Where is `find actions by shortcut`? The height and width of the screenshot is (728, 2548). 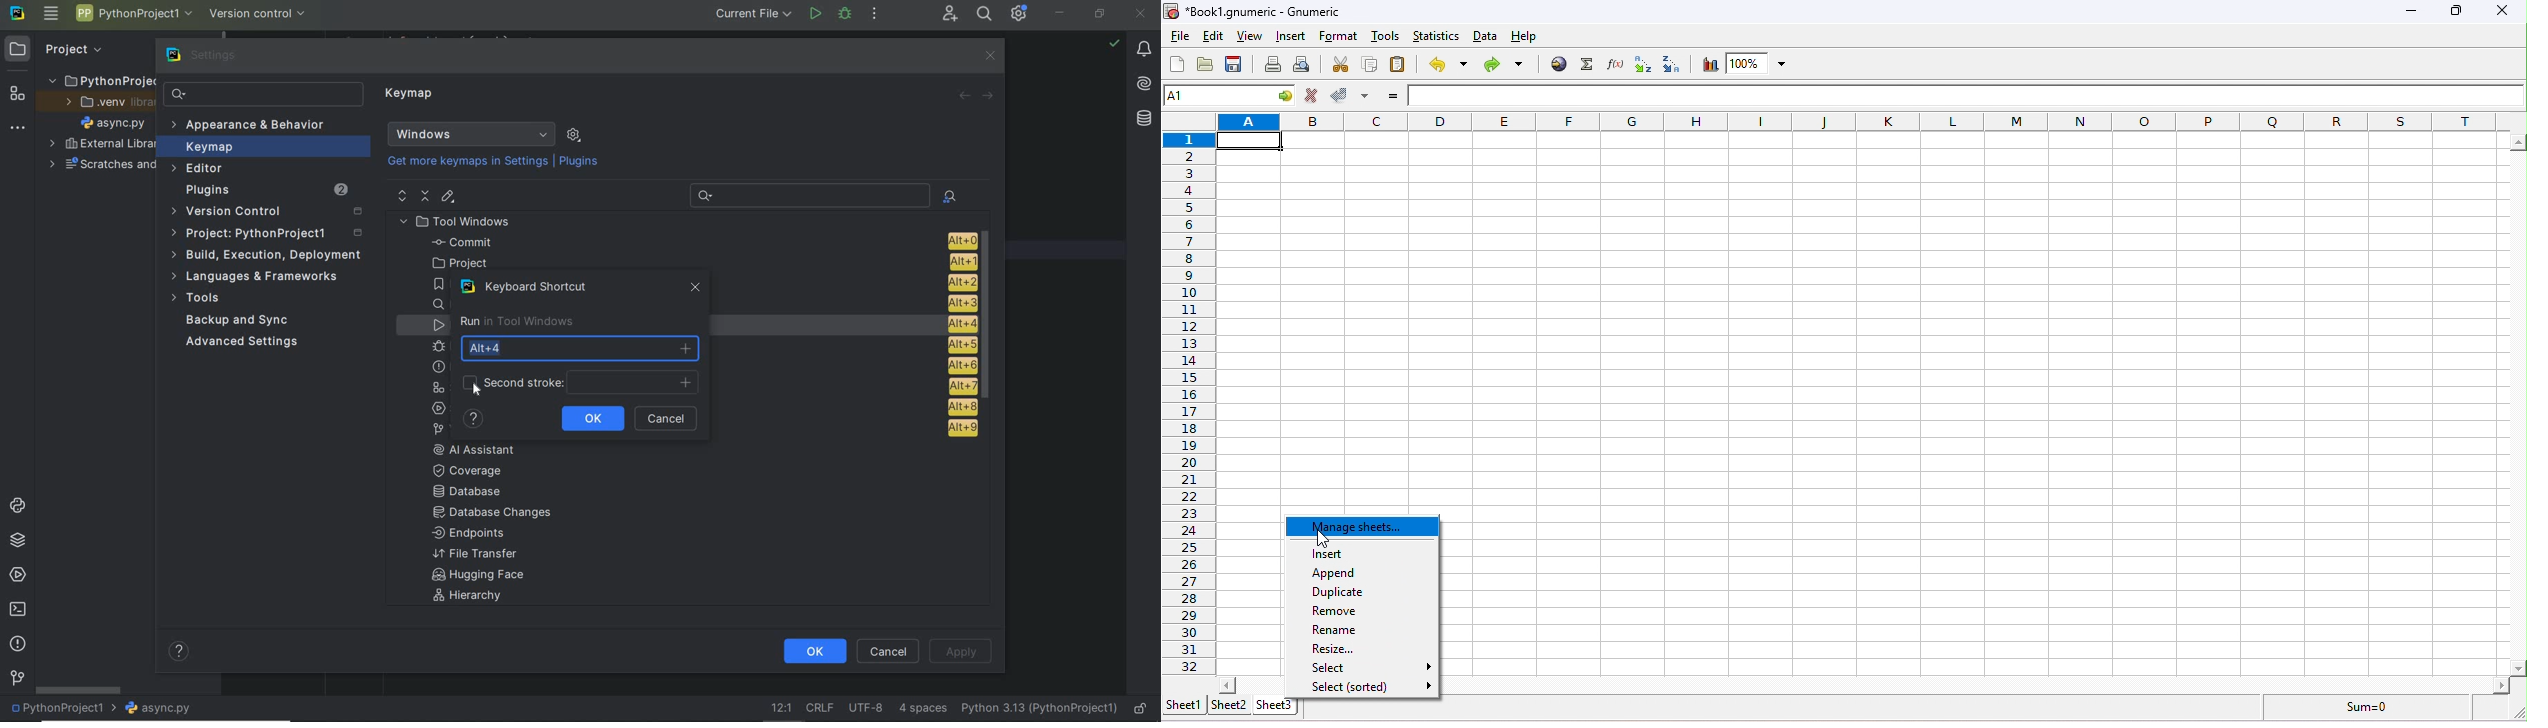 find actions by shortcut is located at coordinates (950, 196).